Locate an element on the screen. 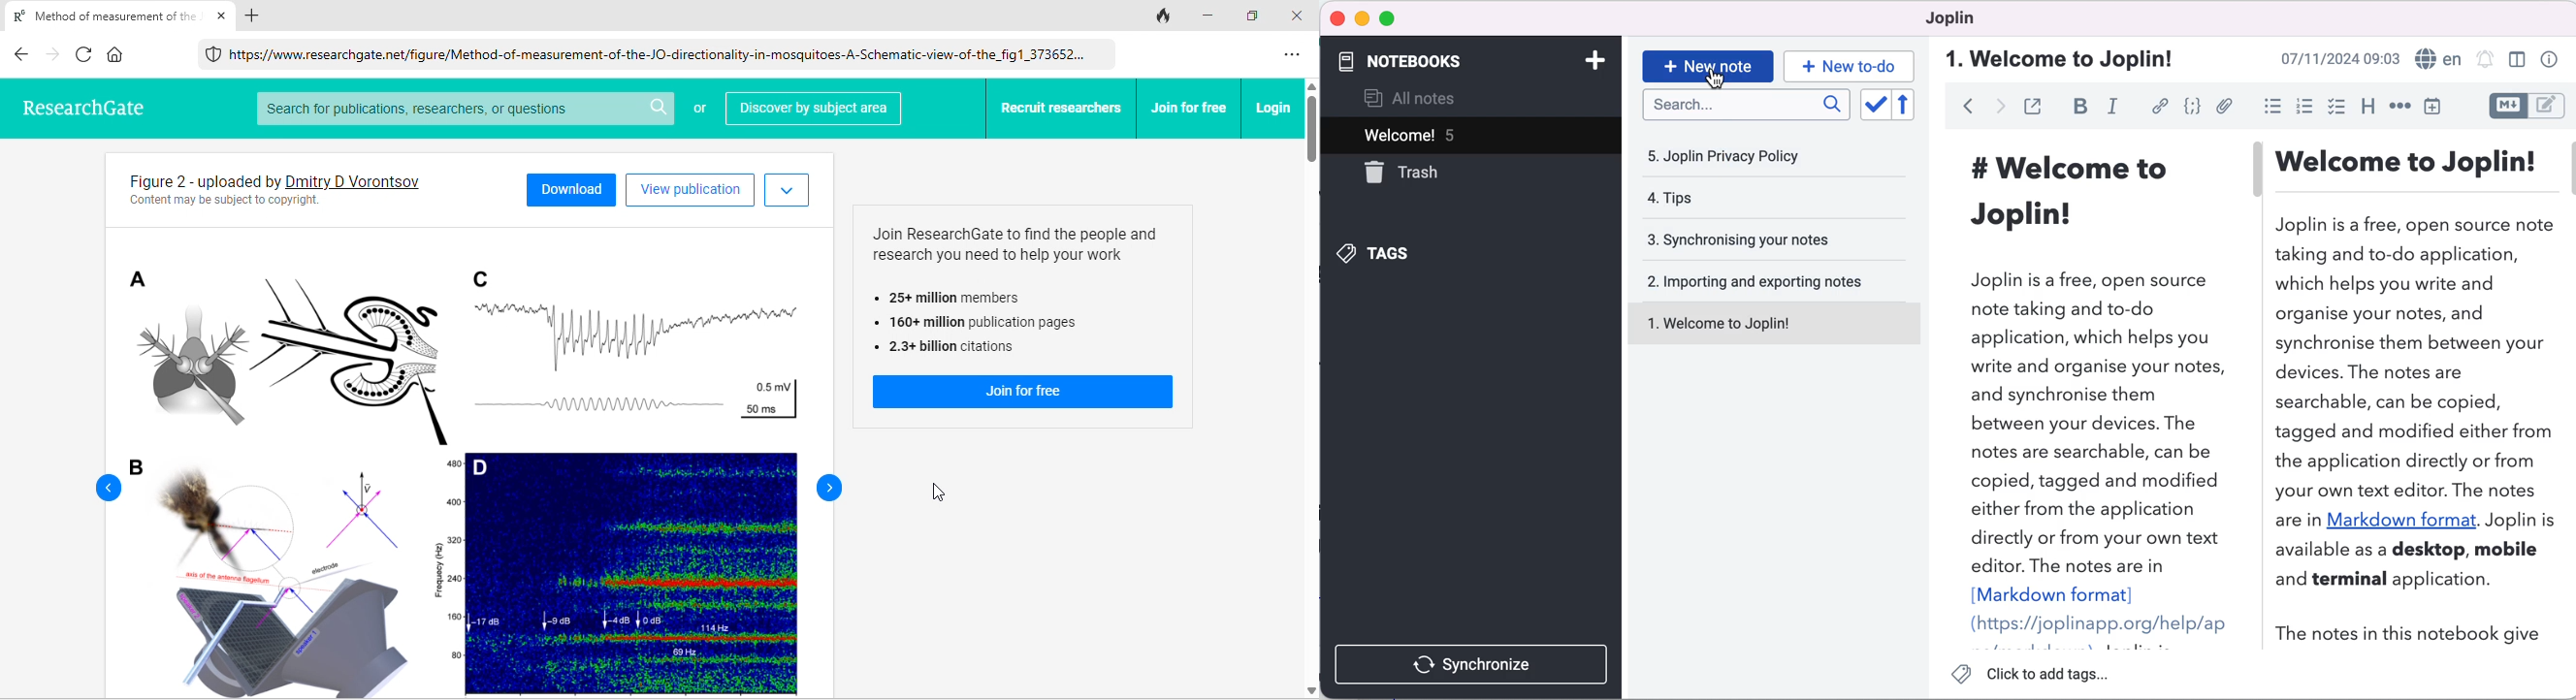 This screenshot has width=2576, height=700. 07/11/2024 09:03 is located at coordinates (2328, 60).